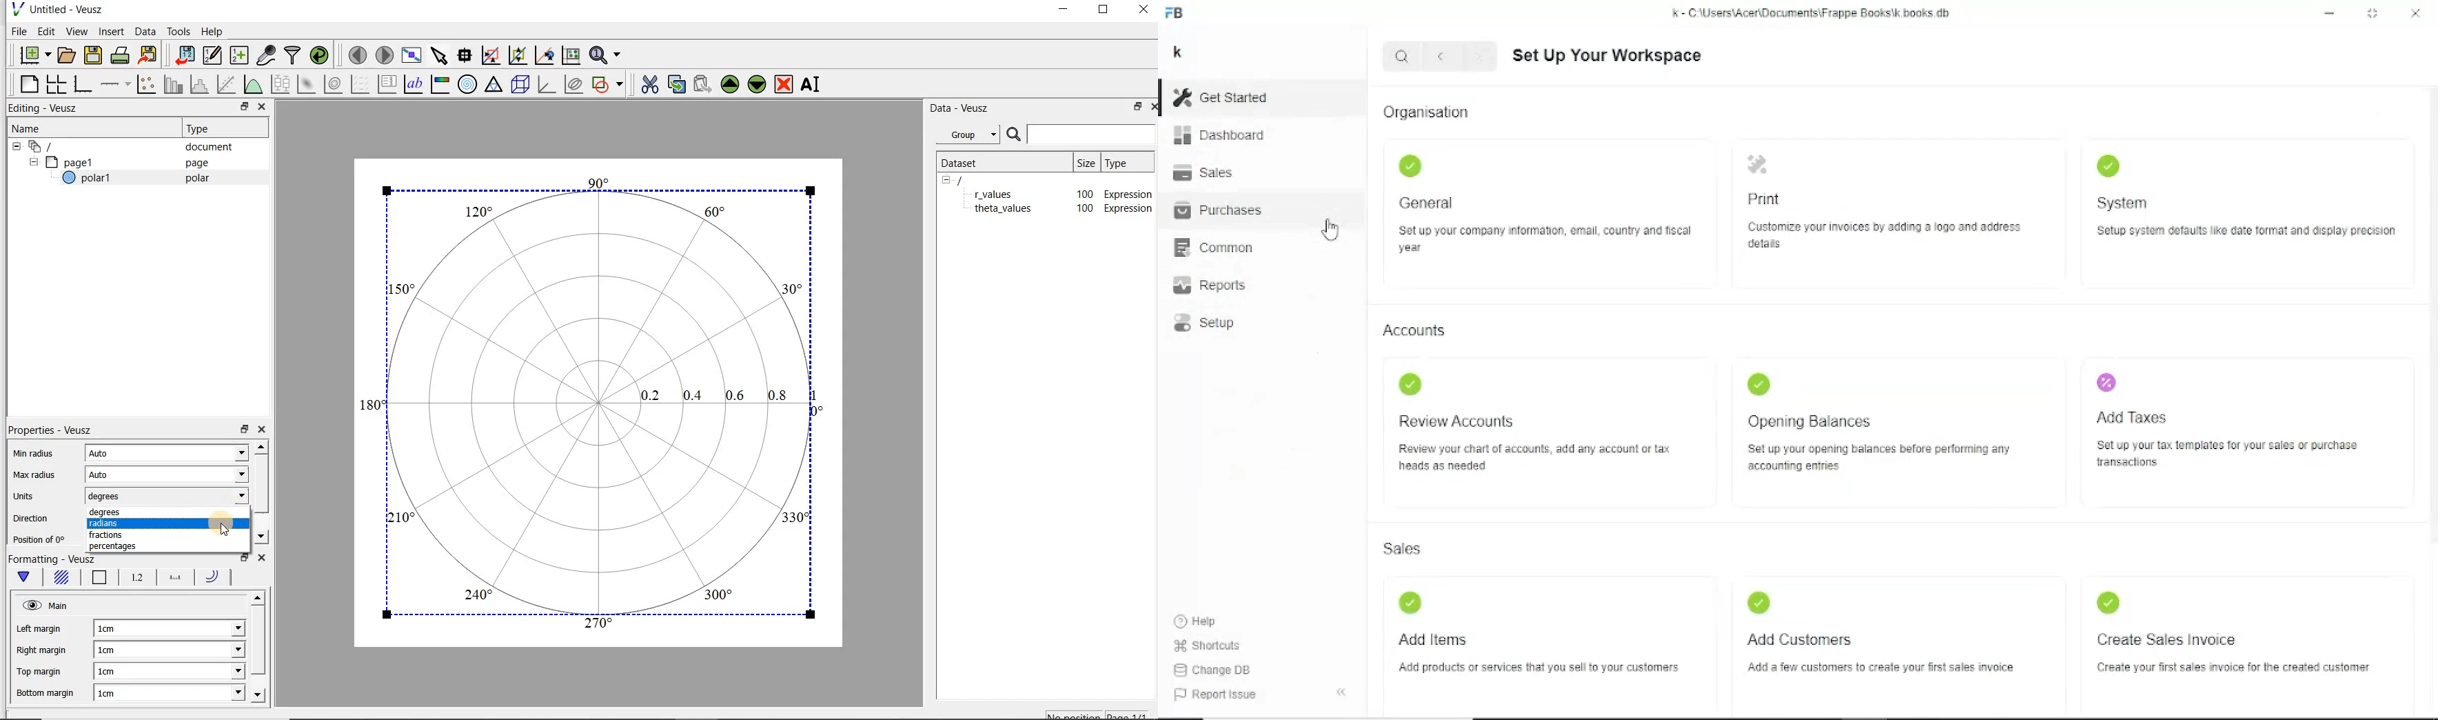  What do you see at coordinates (388, 84) in the screenshot?
I see `plot key` at bounding box center [388, 84].